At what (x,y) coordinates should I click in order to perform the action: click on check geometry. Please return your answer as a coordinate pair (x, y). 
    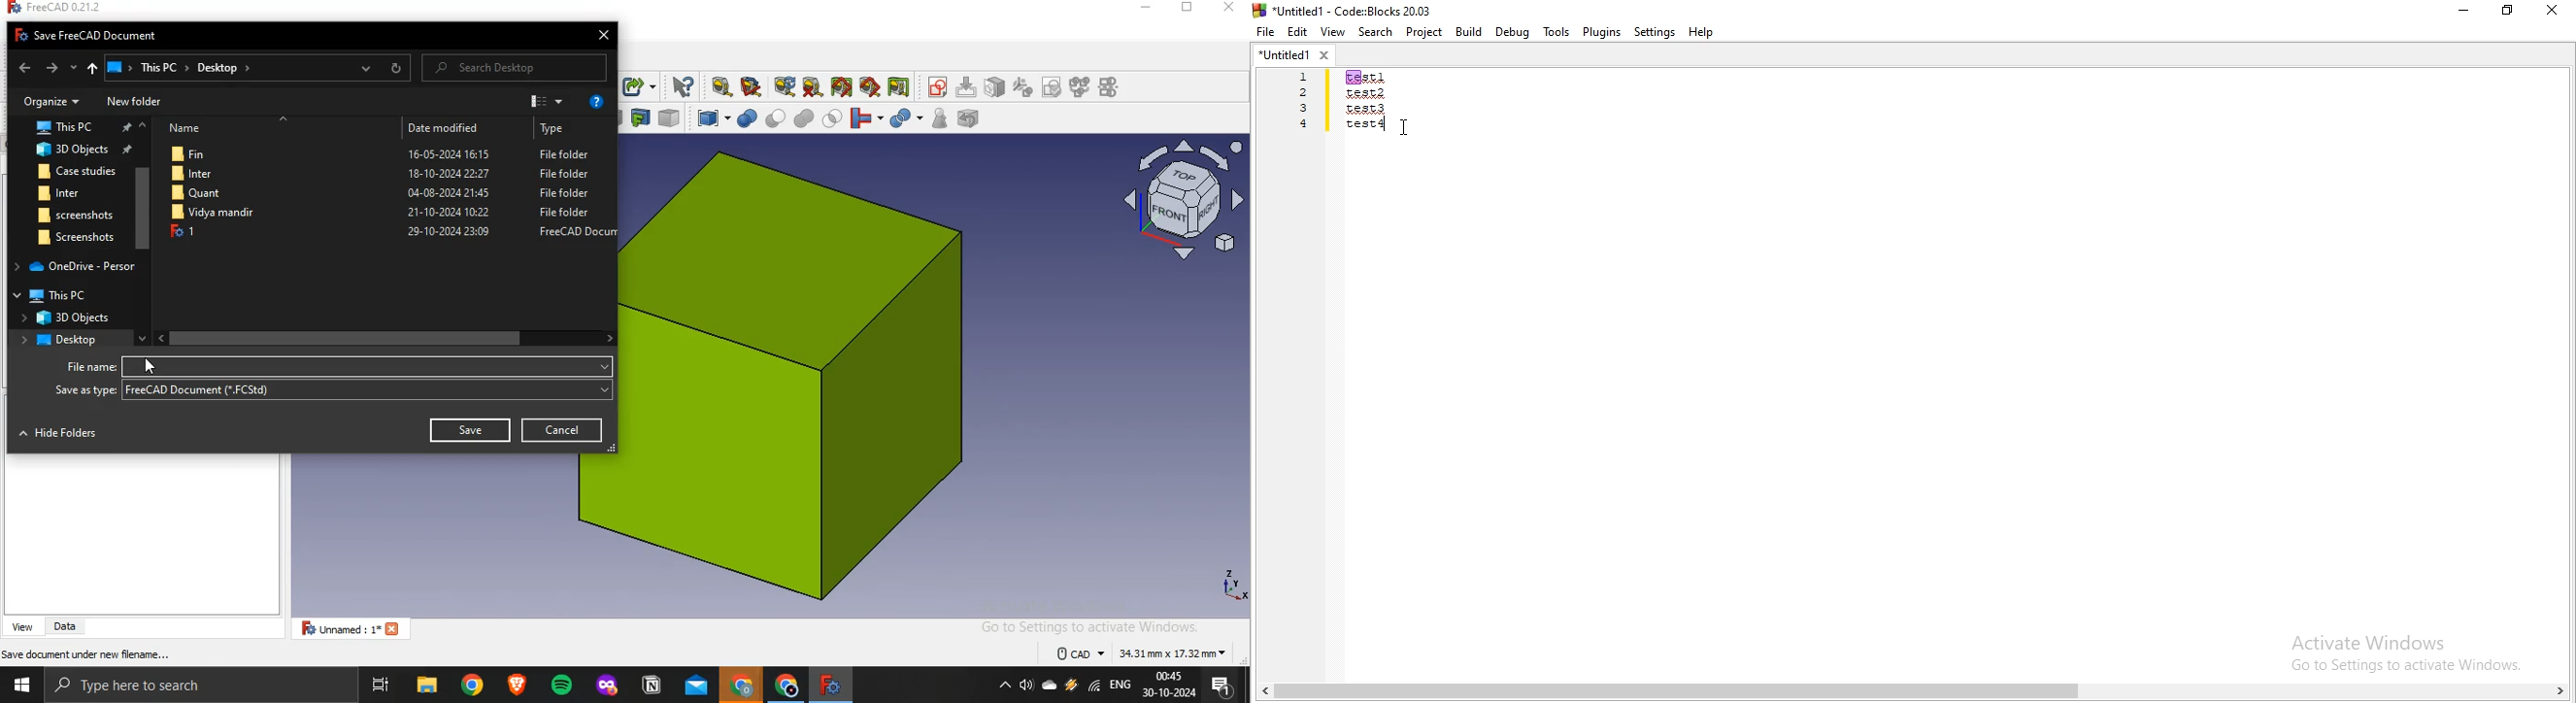
    Looking at the image, I should click on (940, 119).